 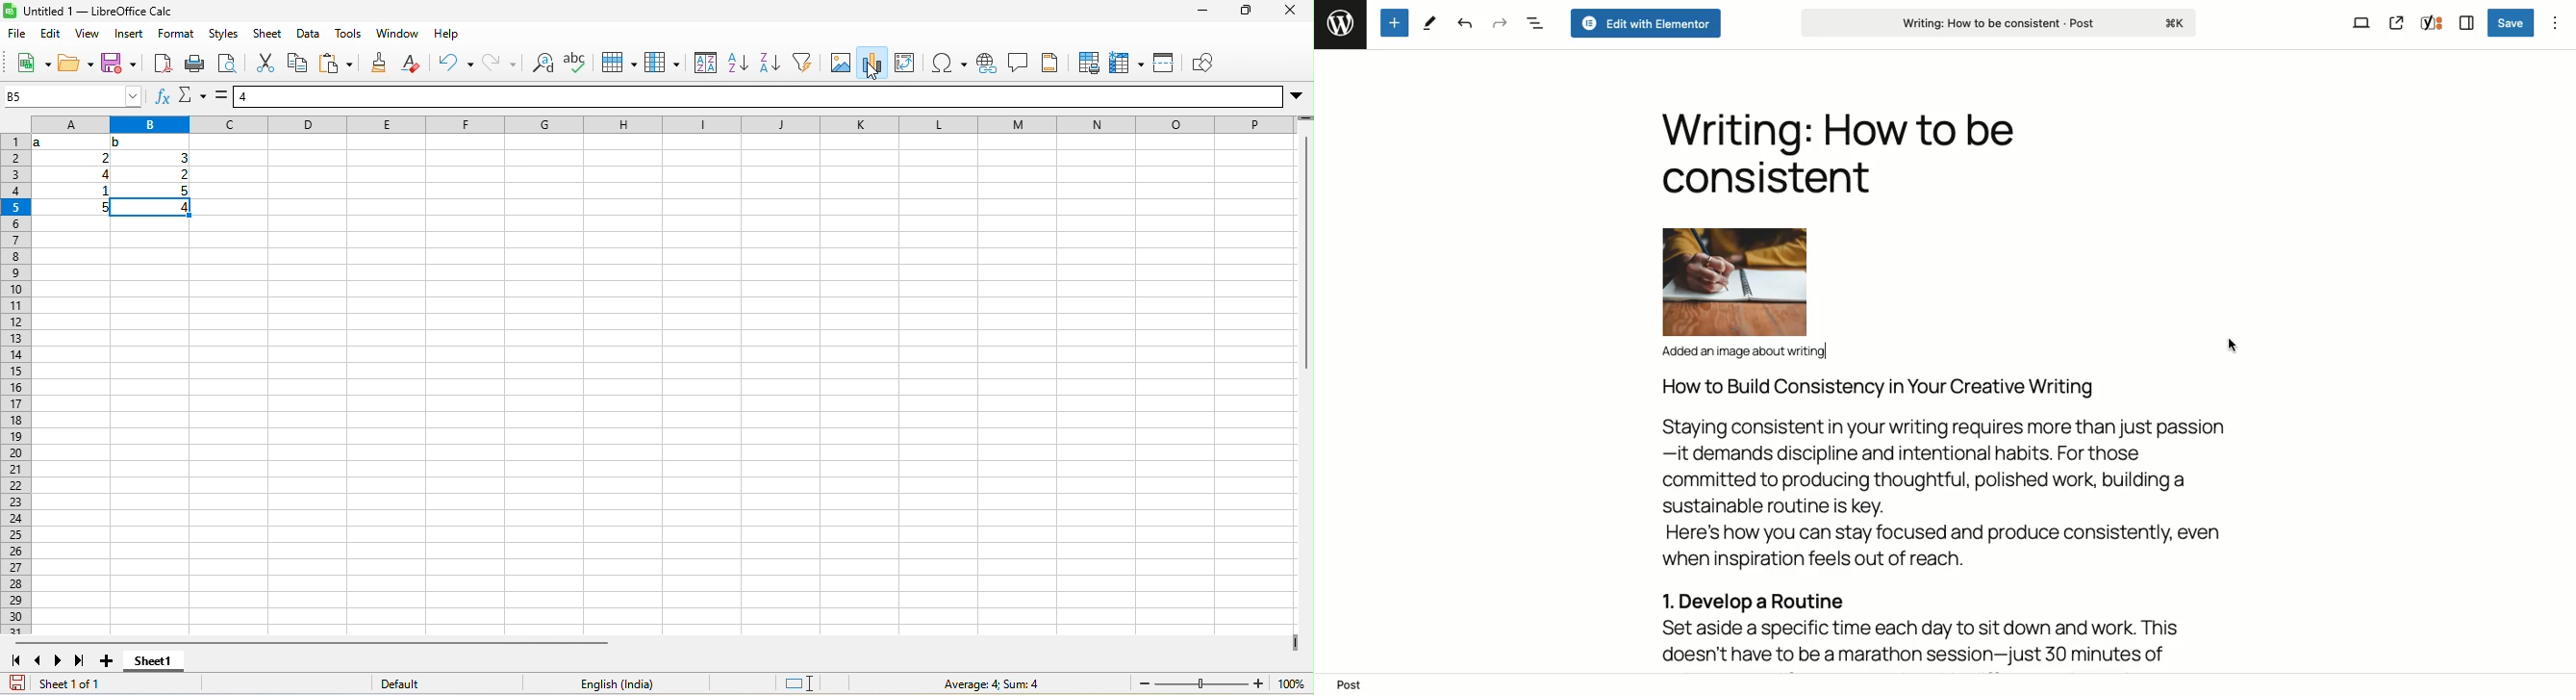 I want to click on paste, so click(x=336, y=62).